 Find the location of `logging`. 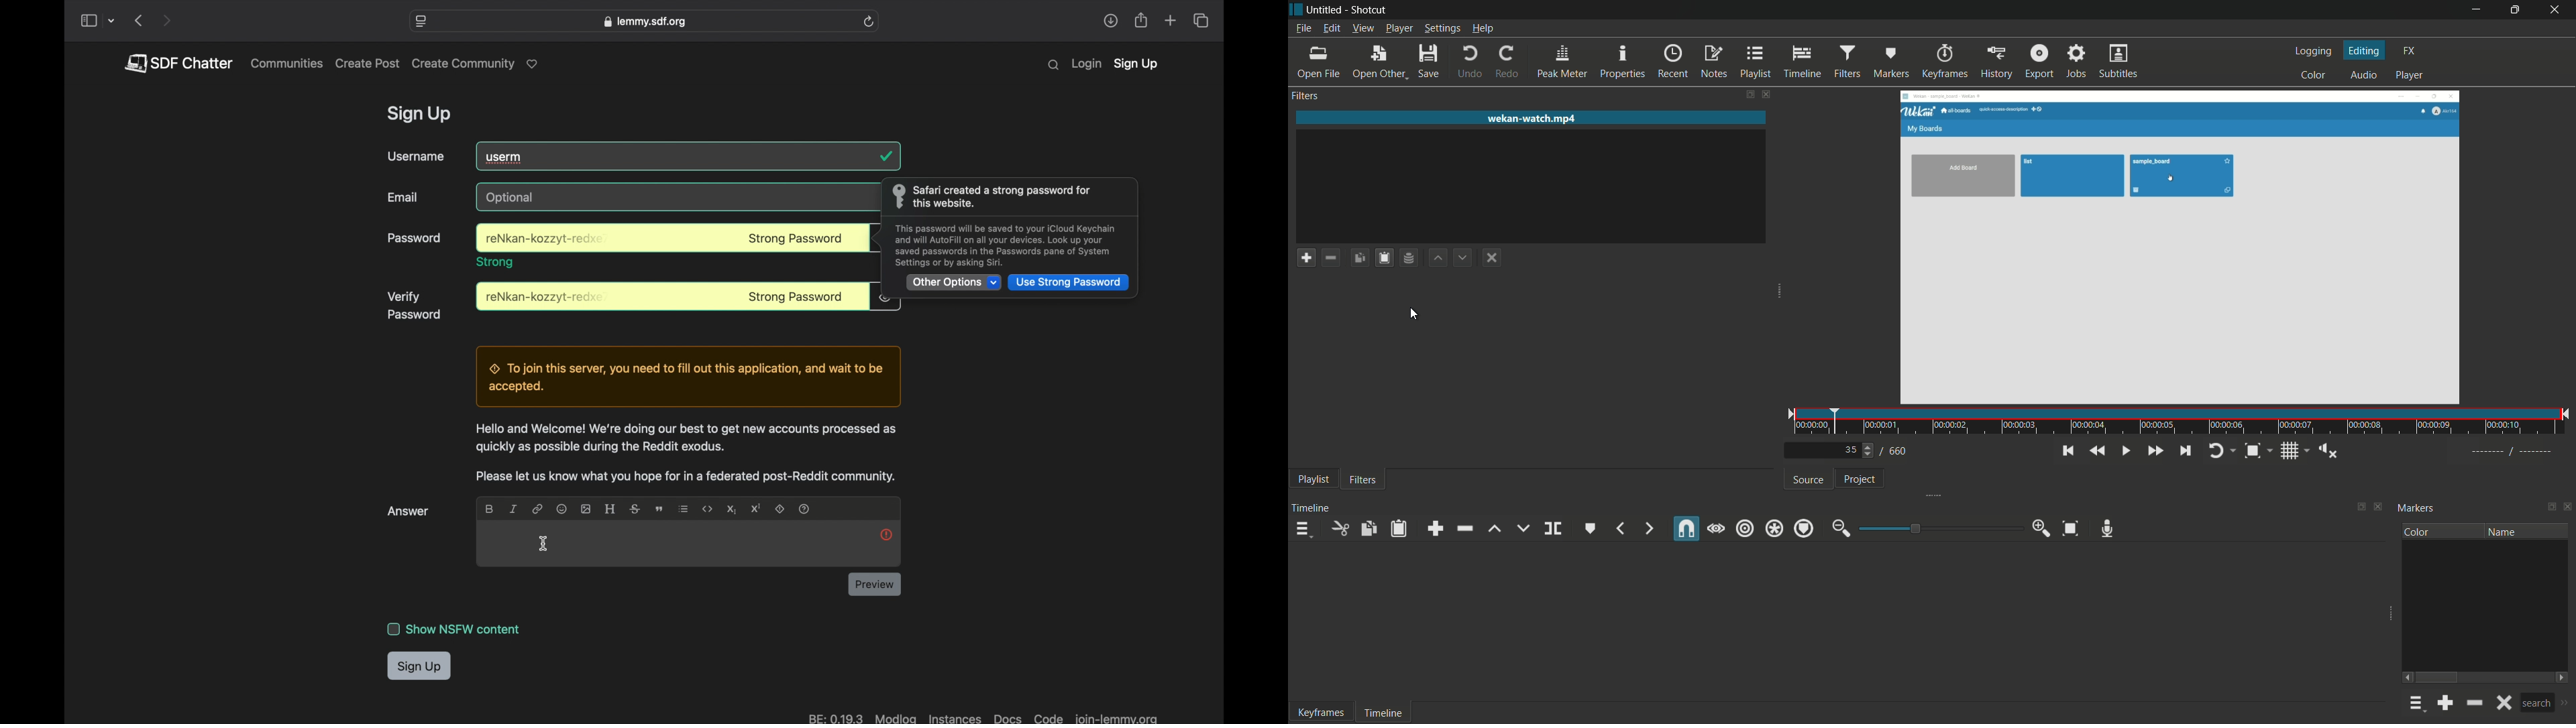

logging is located at coordinates (2313, 52).